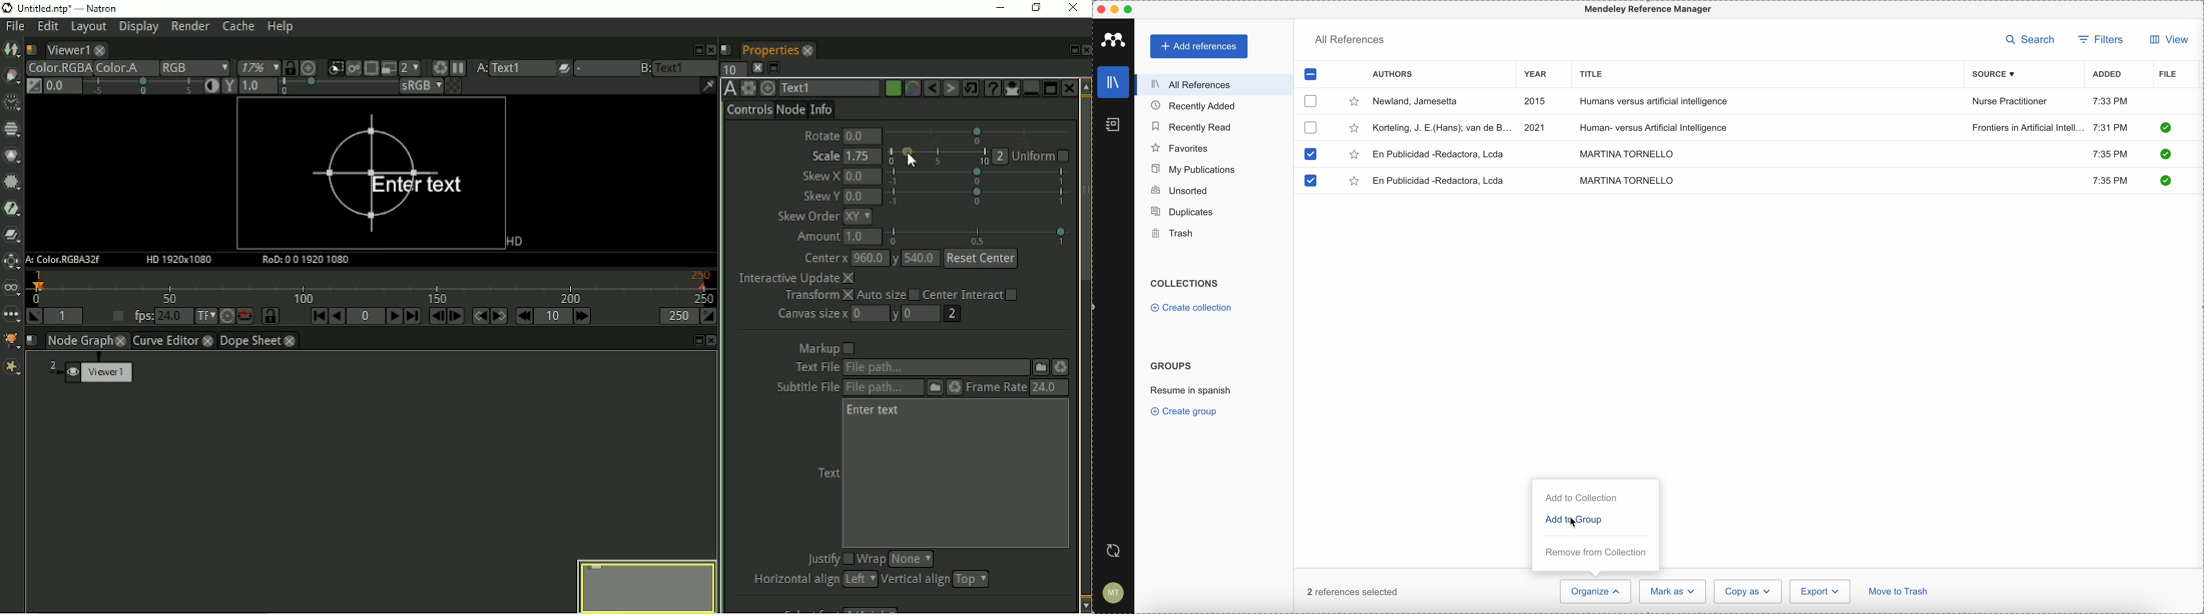 The image size is (2212, 616). I want to click on checkbox selected, so click(1311, 74).